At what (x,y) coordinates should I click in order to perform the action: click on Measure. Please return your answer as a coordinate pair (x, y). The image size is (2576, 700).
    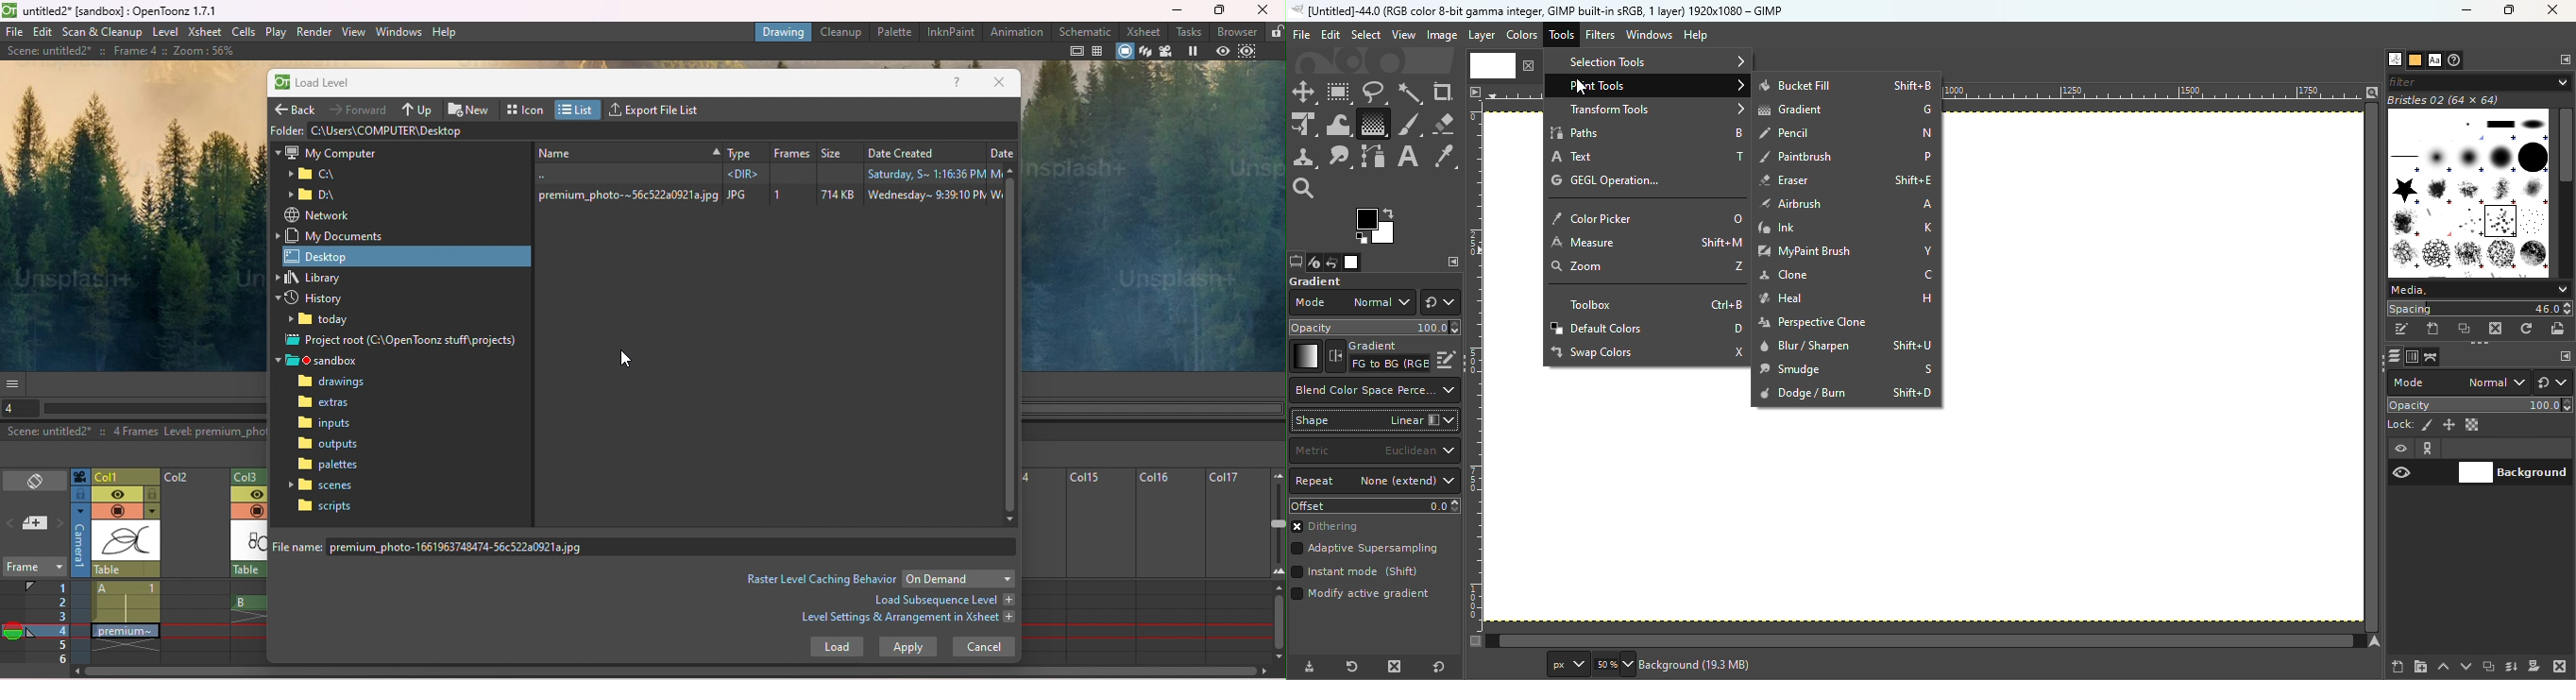
    Looking at the image, I should click on (1645, 243).